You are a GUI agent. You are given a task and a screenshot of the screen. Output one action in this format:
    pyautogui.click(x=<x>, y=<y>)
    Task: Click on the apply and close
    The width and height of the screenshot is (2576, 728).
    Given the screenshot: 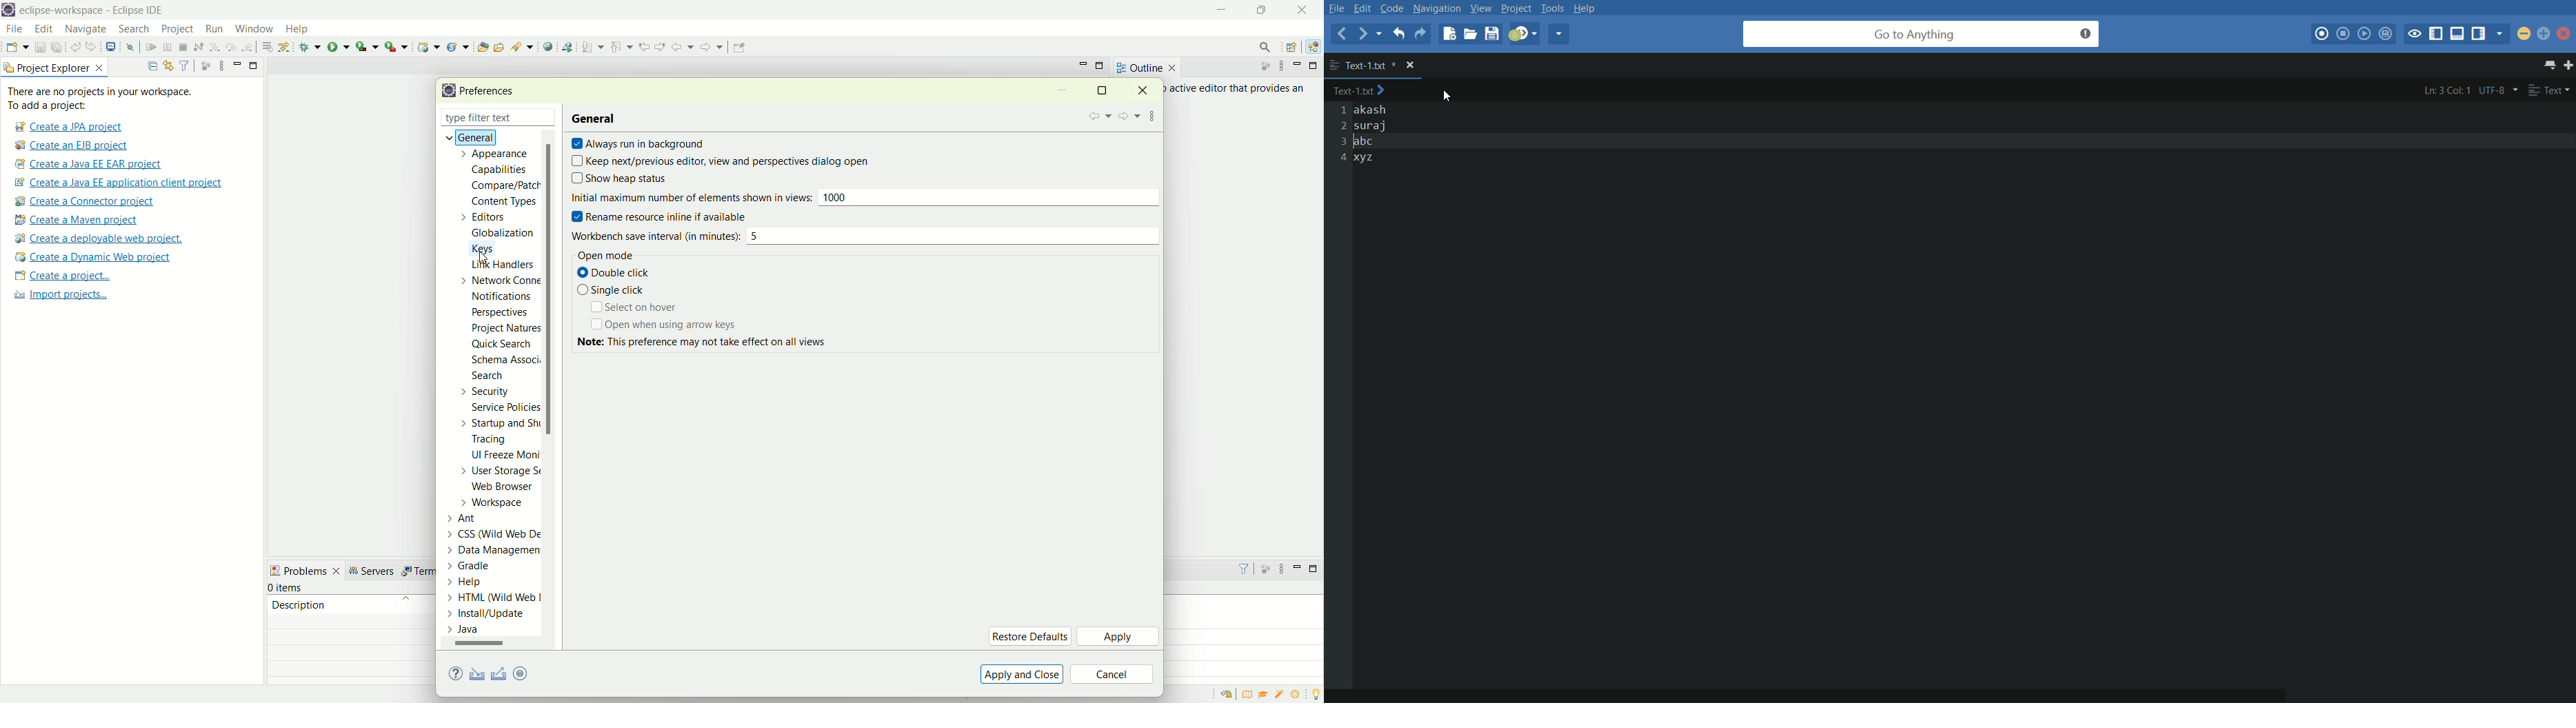 What is the action you would take?
    pyautogui.click(x=1020, y=674)
    